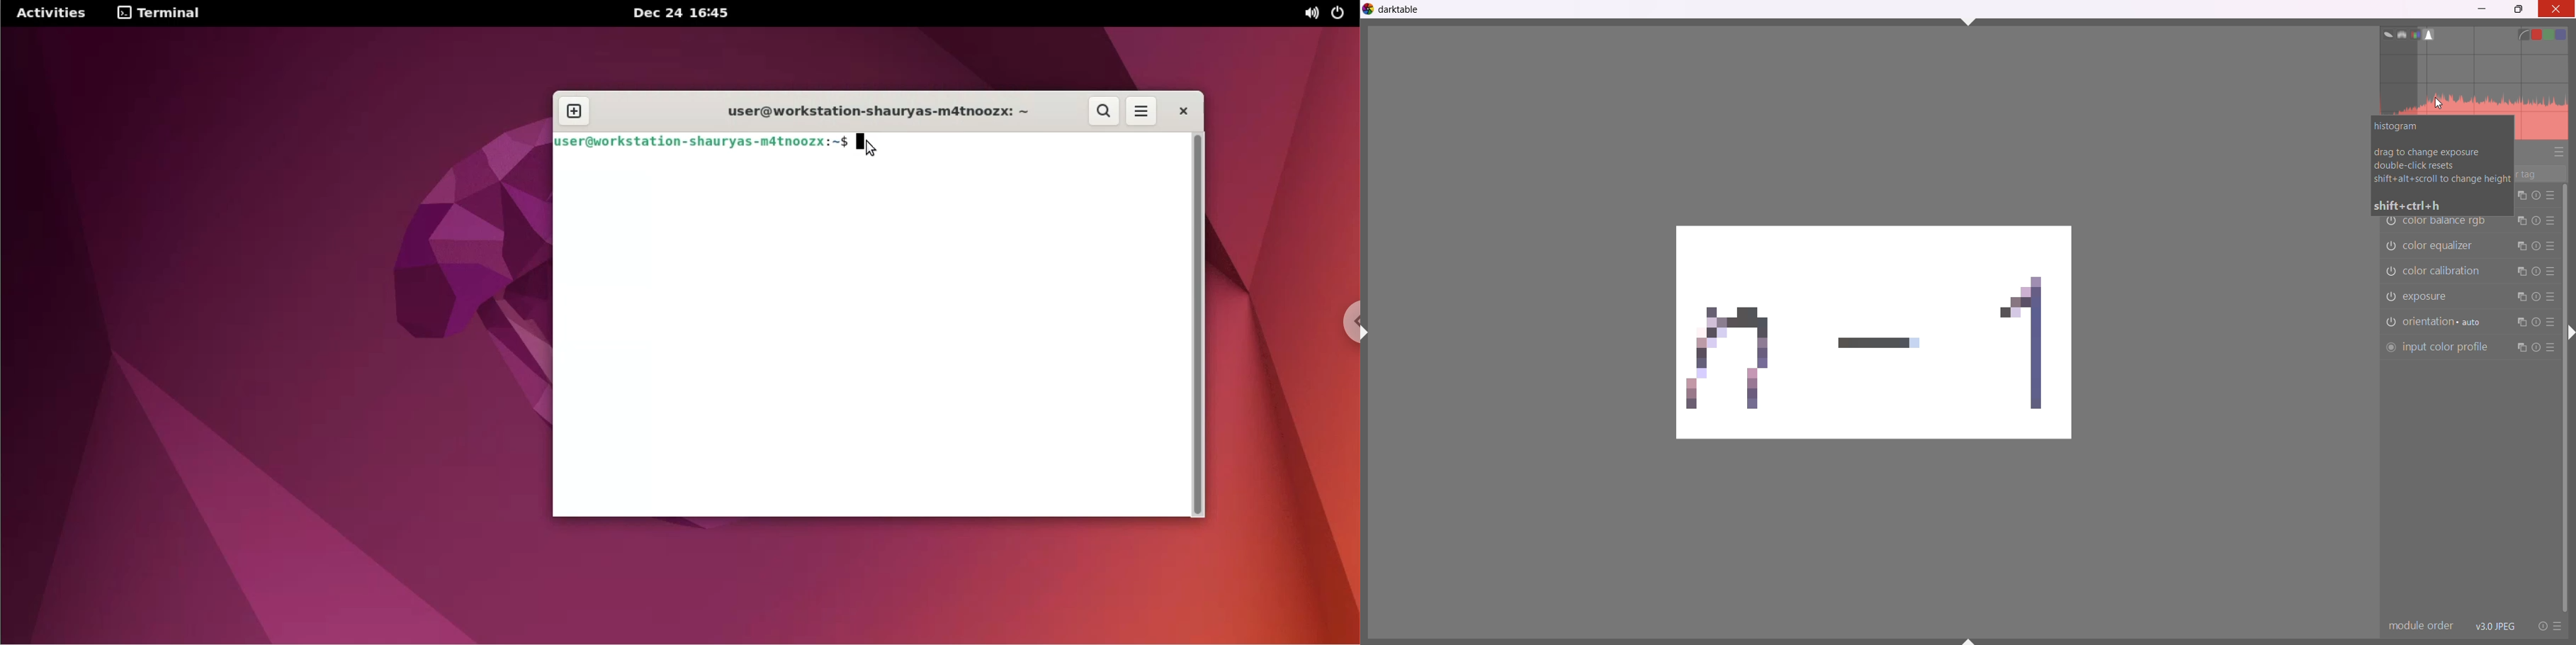 The width and height of the screenshot is (2576, 672). I want to click on orientation switched off, so click(2389, 322).